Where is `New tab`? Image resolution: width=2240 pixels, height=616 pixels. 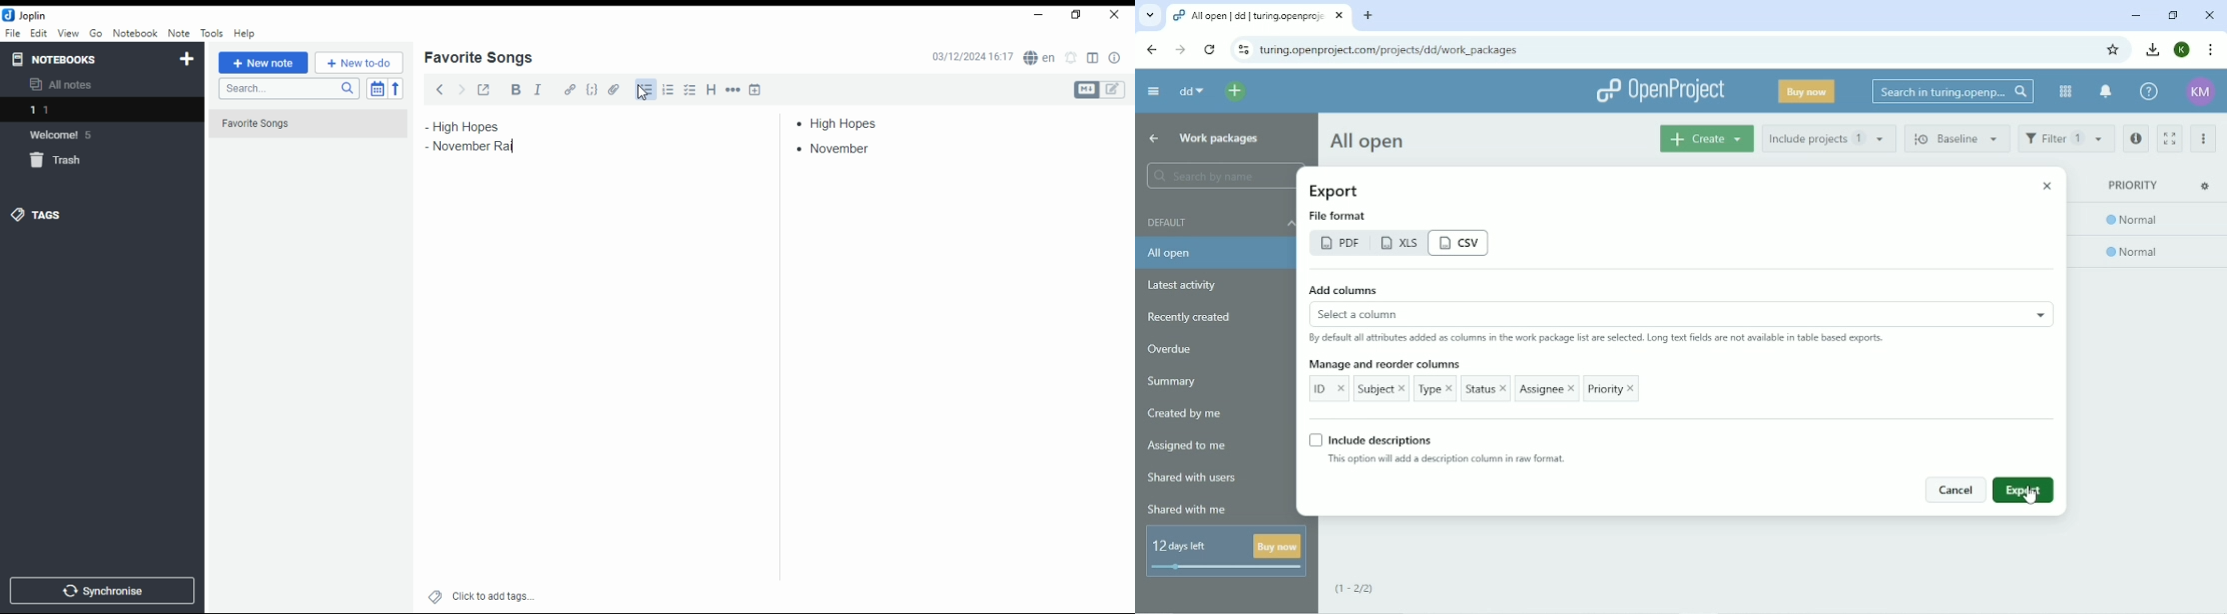 New tab is located at coordinates (1367, 15).